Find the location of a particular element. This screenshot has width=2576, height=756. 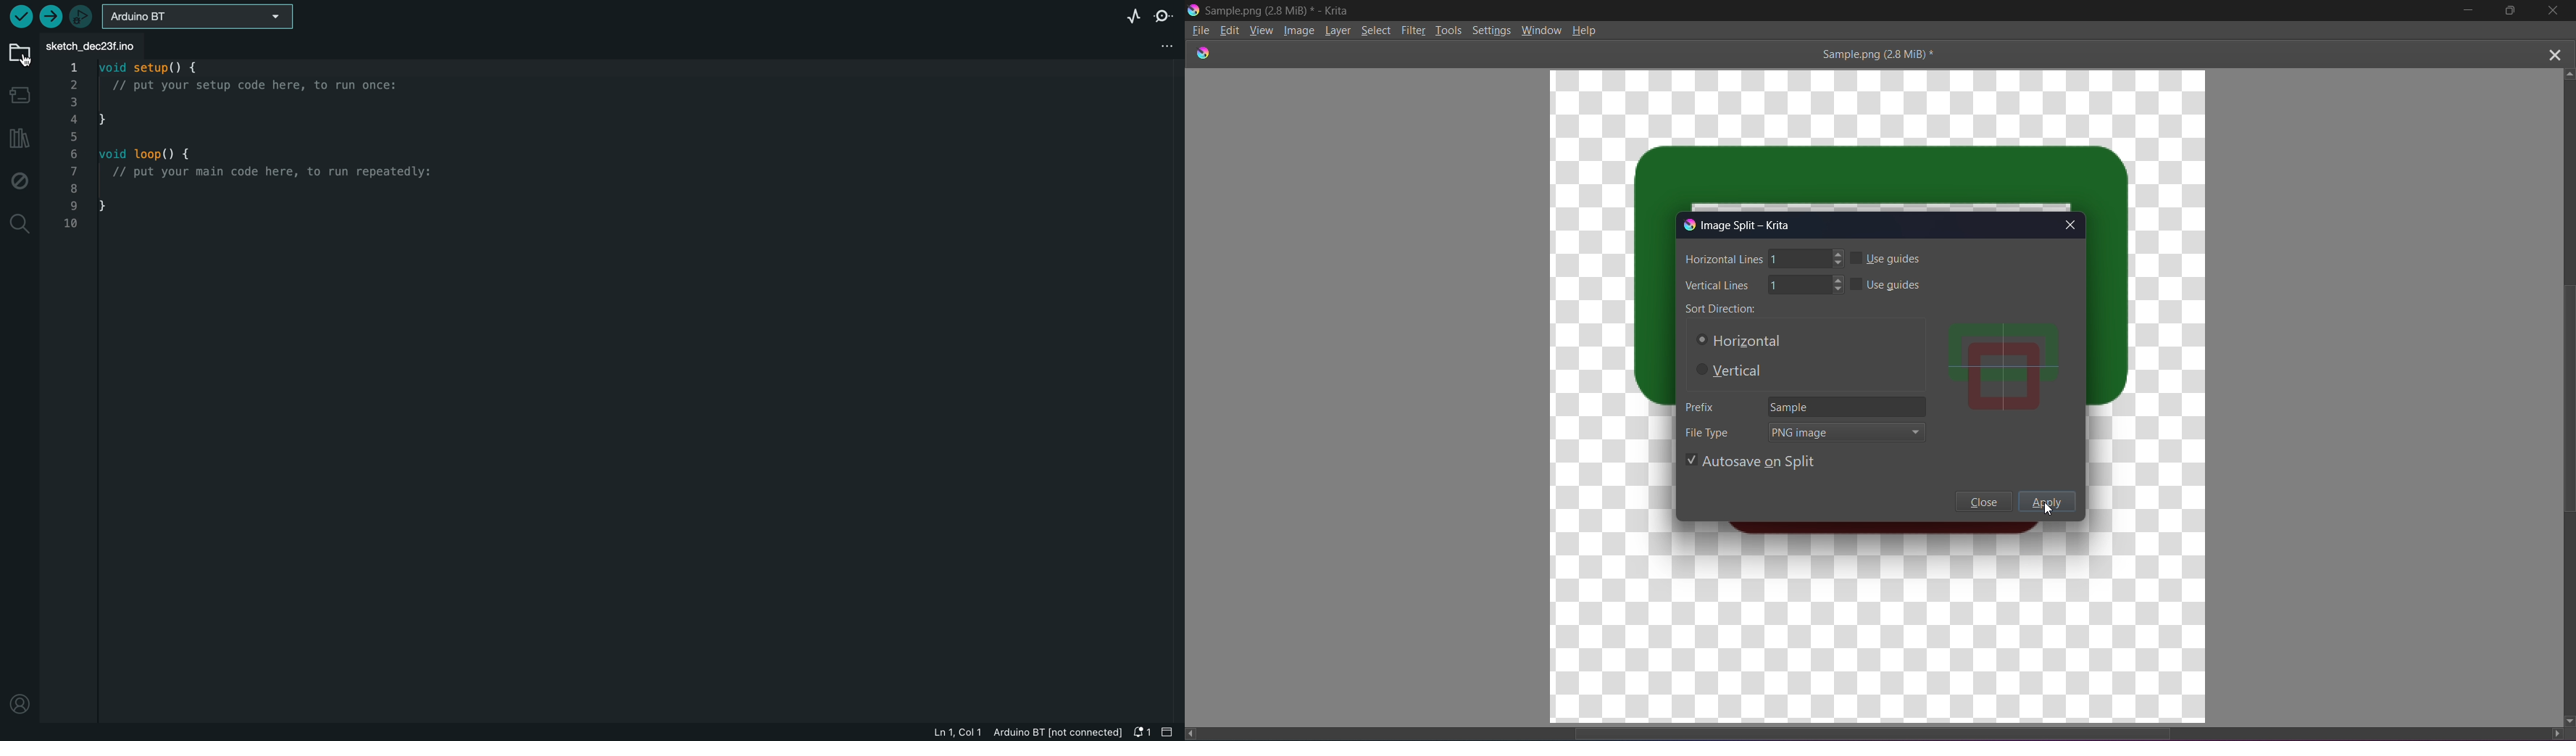

File Type is located at coordinates (1709, 431).